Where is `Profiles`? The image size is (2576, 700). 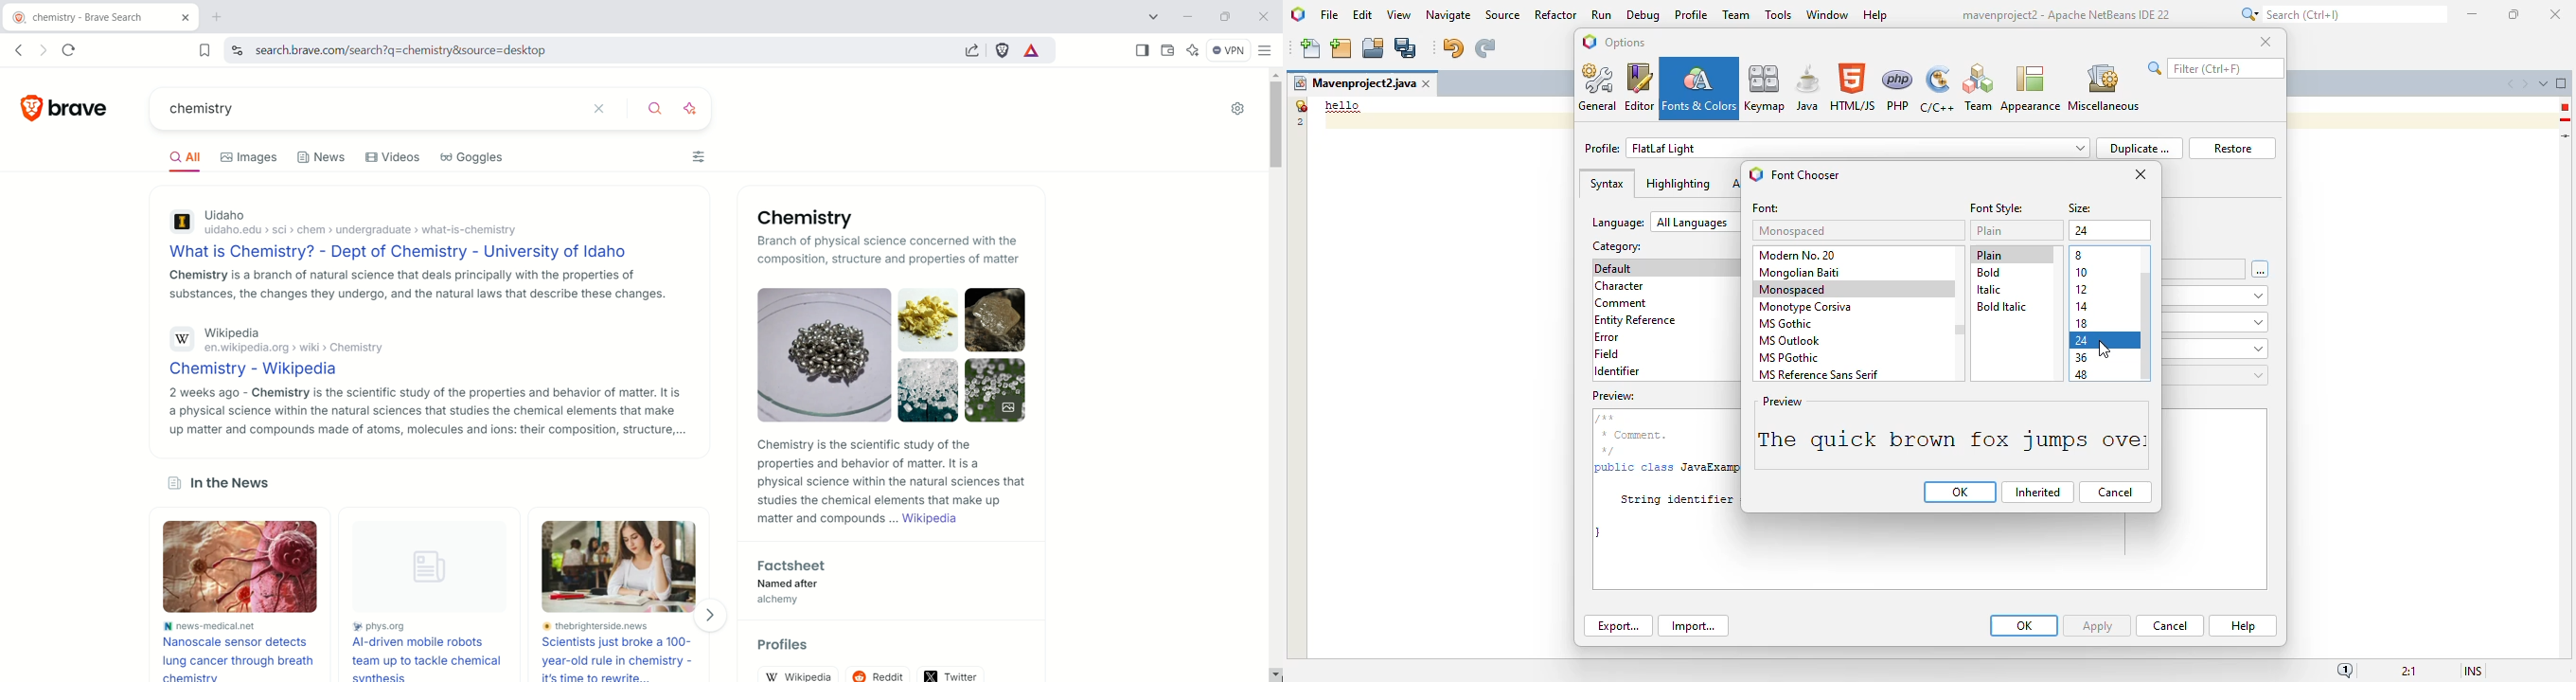 Profiles is located at coordinates (791, 647).